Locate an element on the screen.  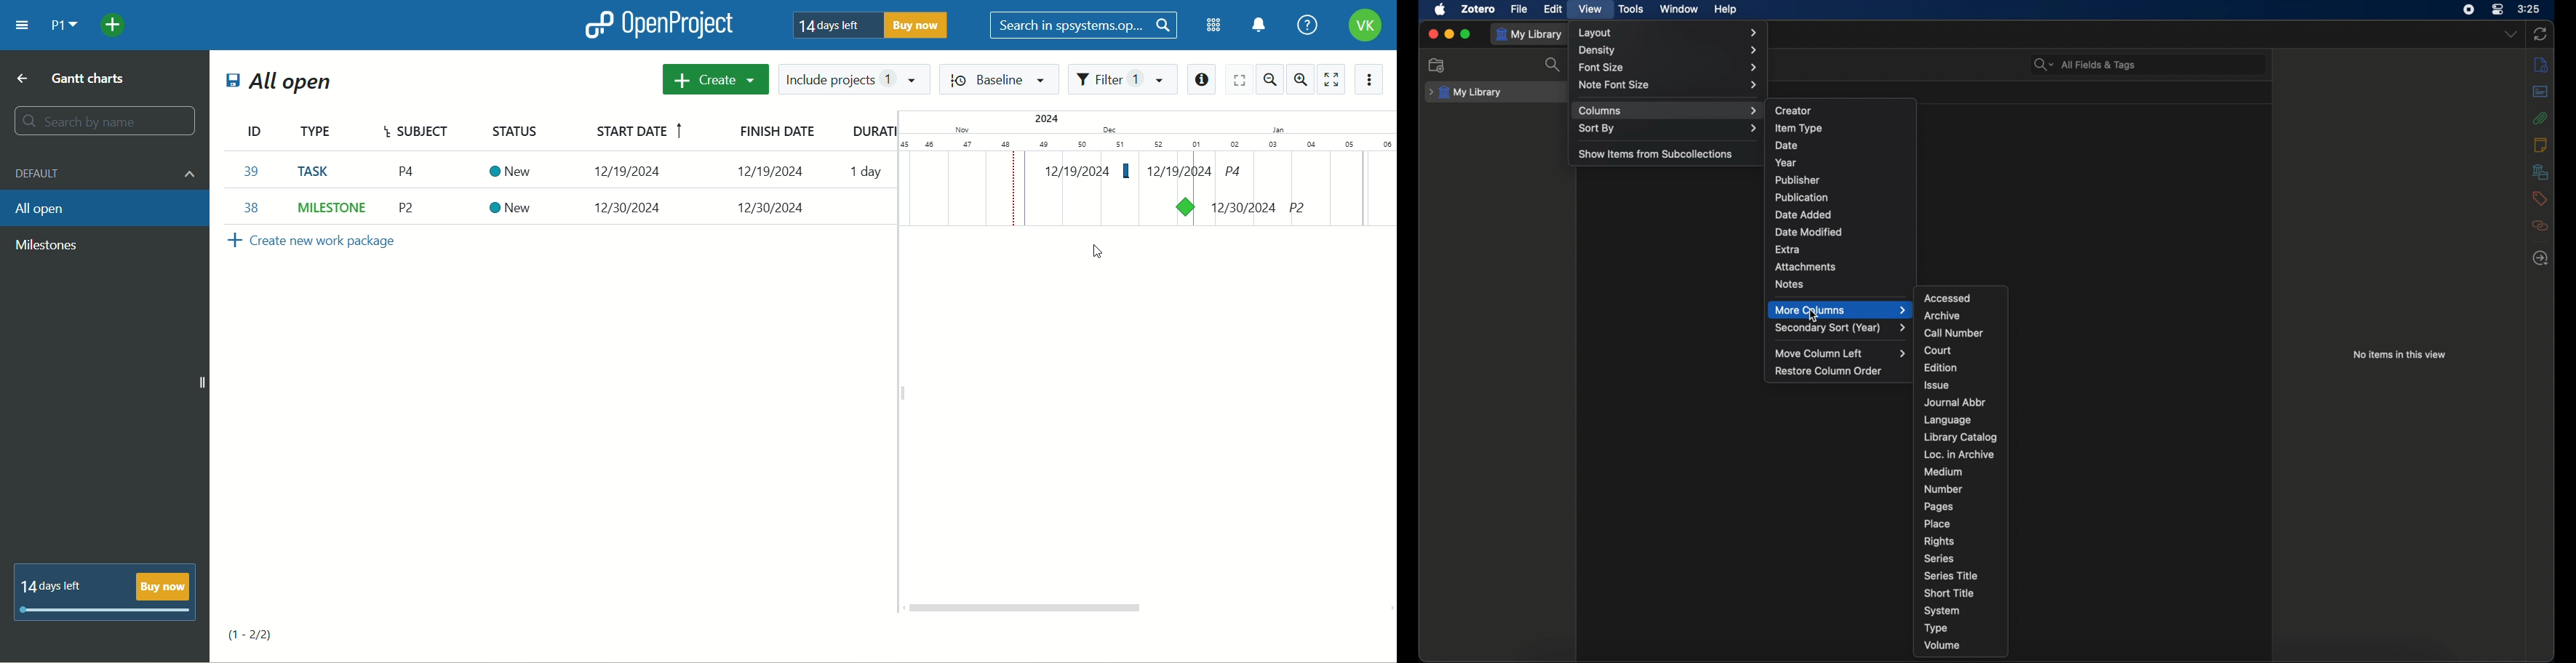
milestone is located at coordinates (46, 245).